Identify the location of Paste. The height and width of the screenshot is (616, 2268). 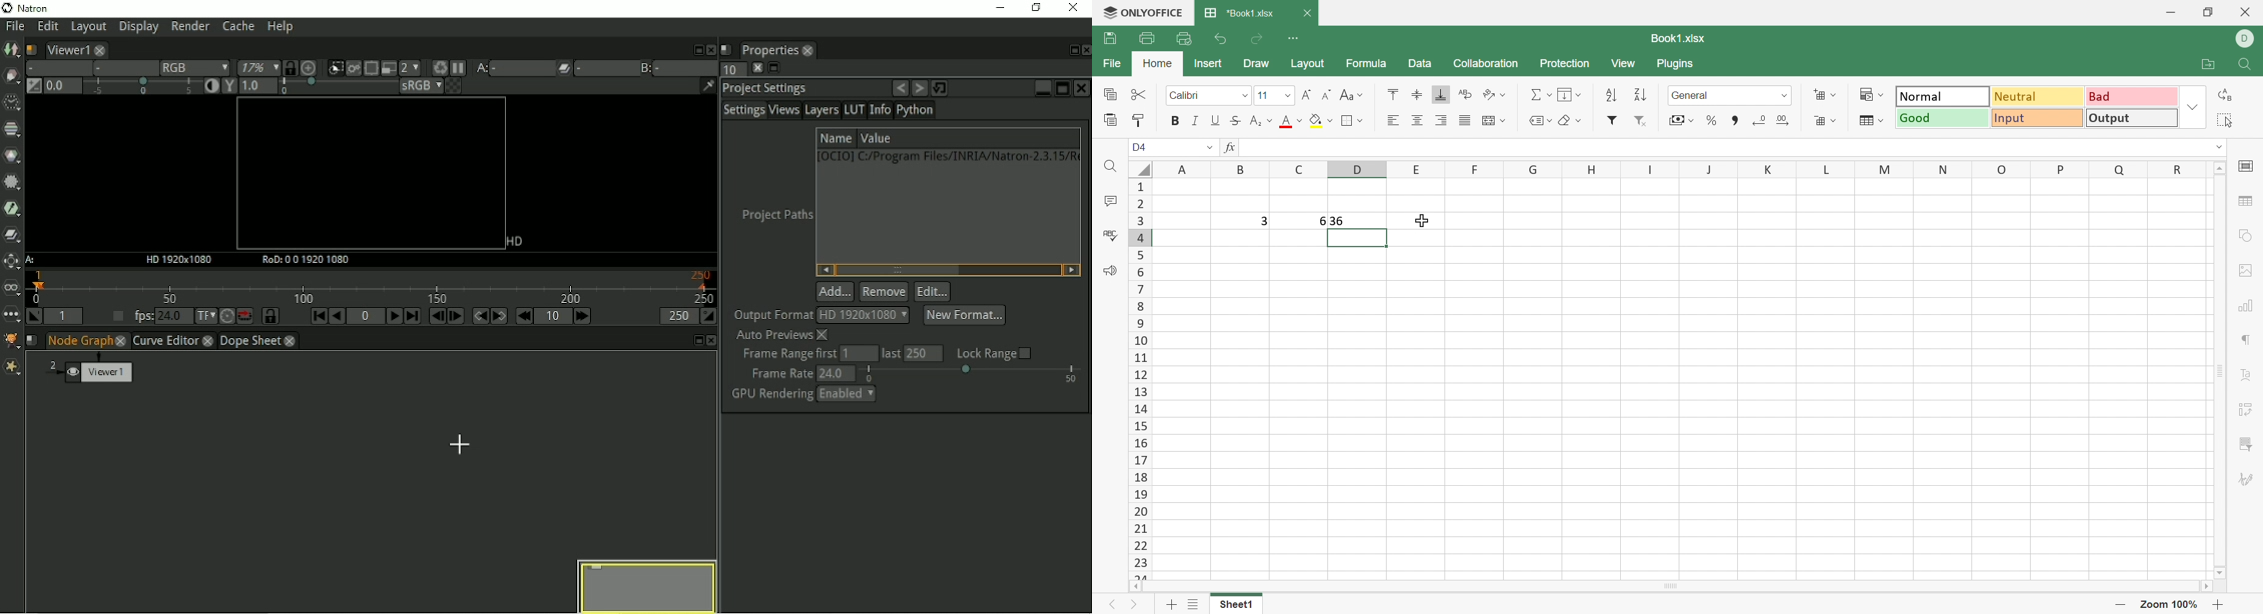
(1110, 122).